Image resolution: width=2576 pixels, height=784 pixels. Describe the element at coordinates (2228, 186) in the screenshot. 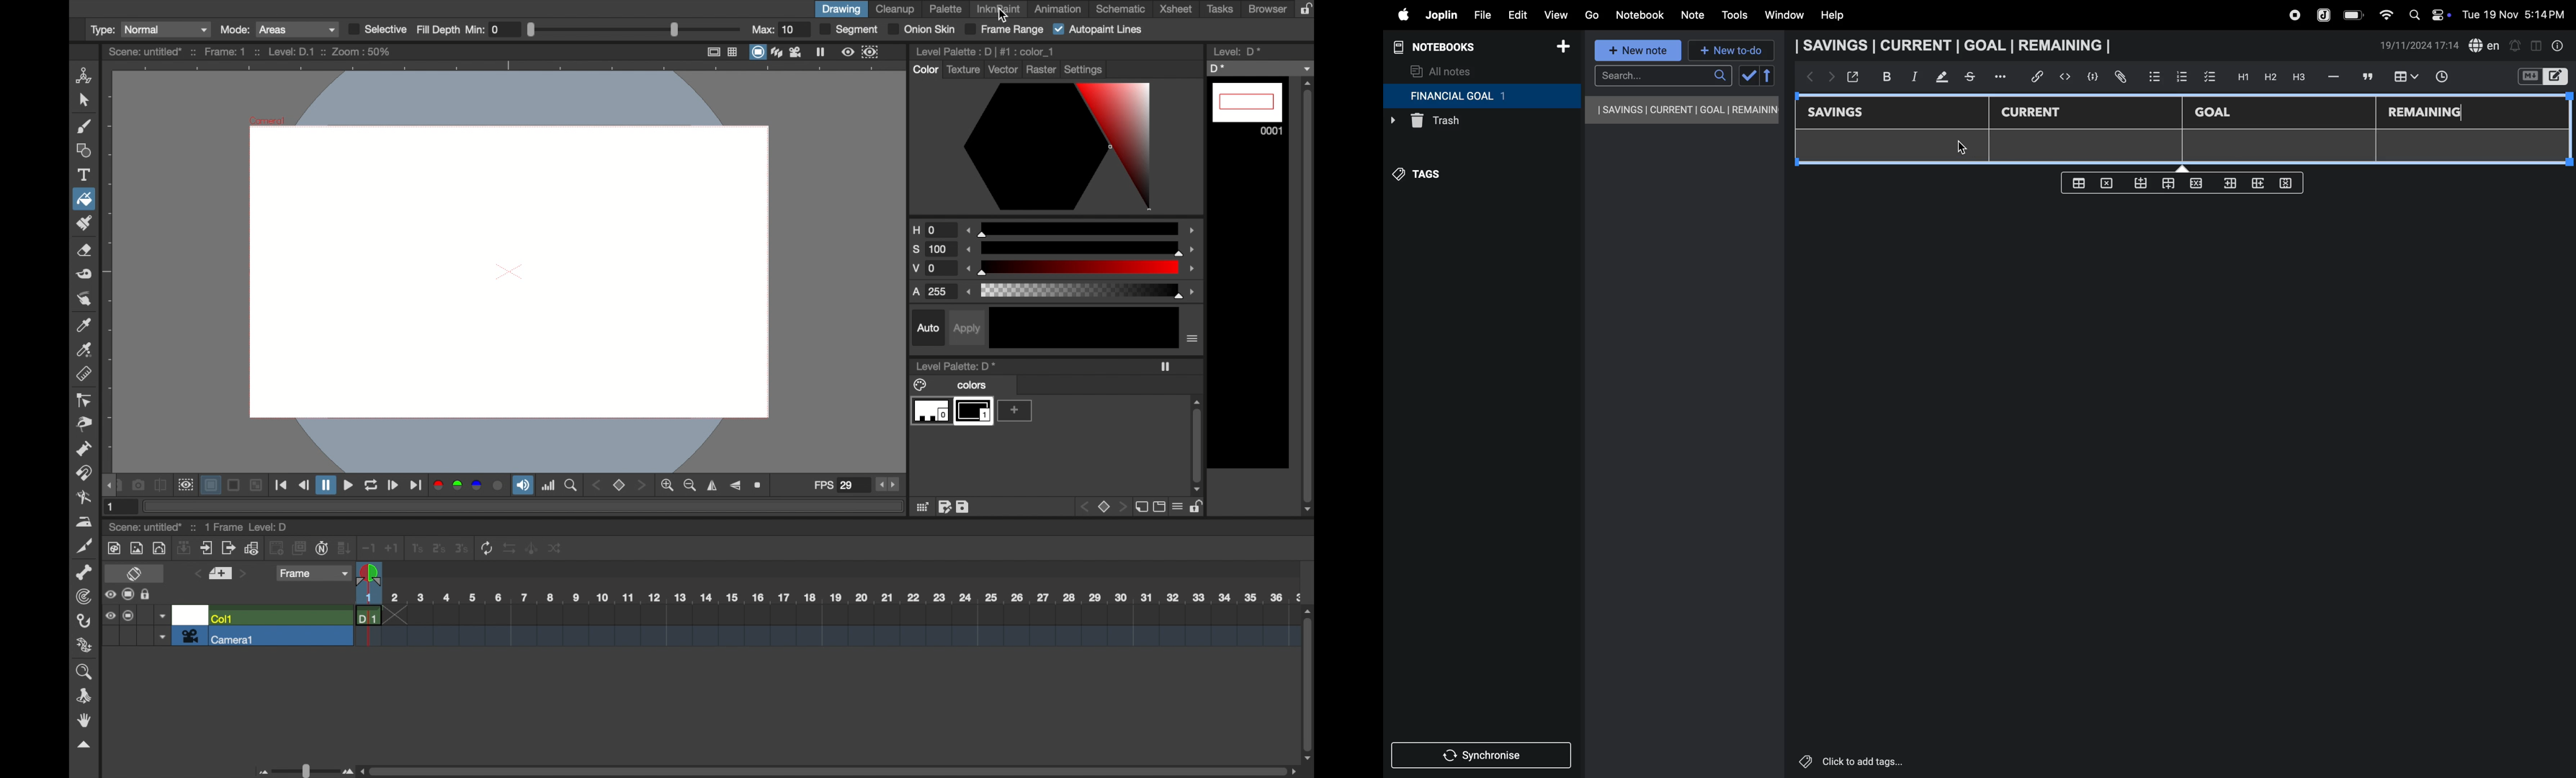

I see `inser rows` at that location.